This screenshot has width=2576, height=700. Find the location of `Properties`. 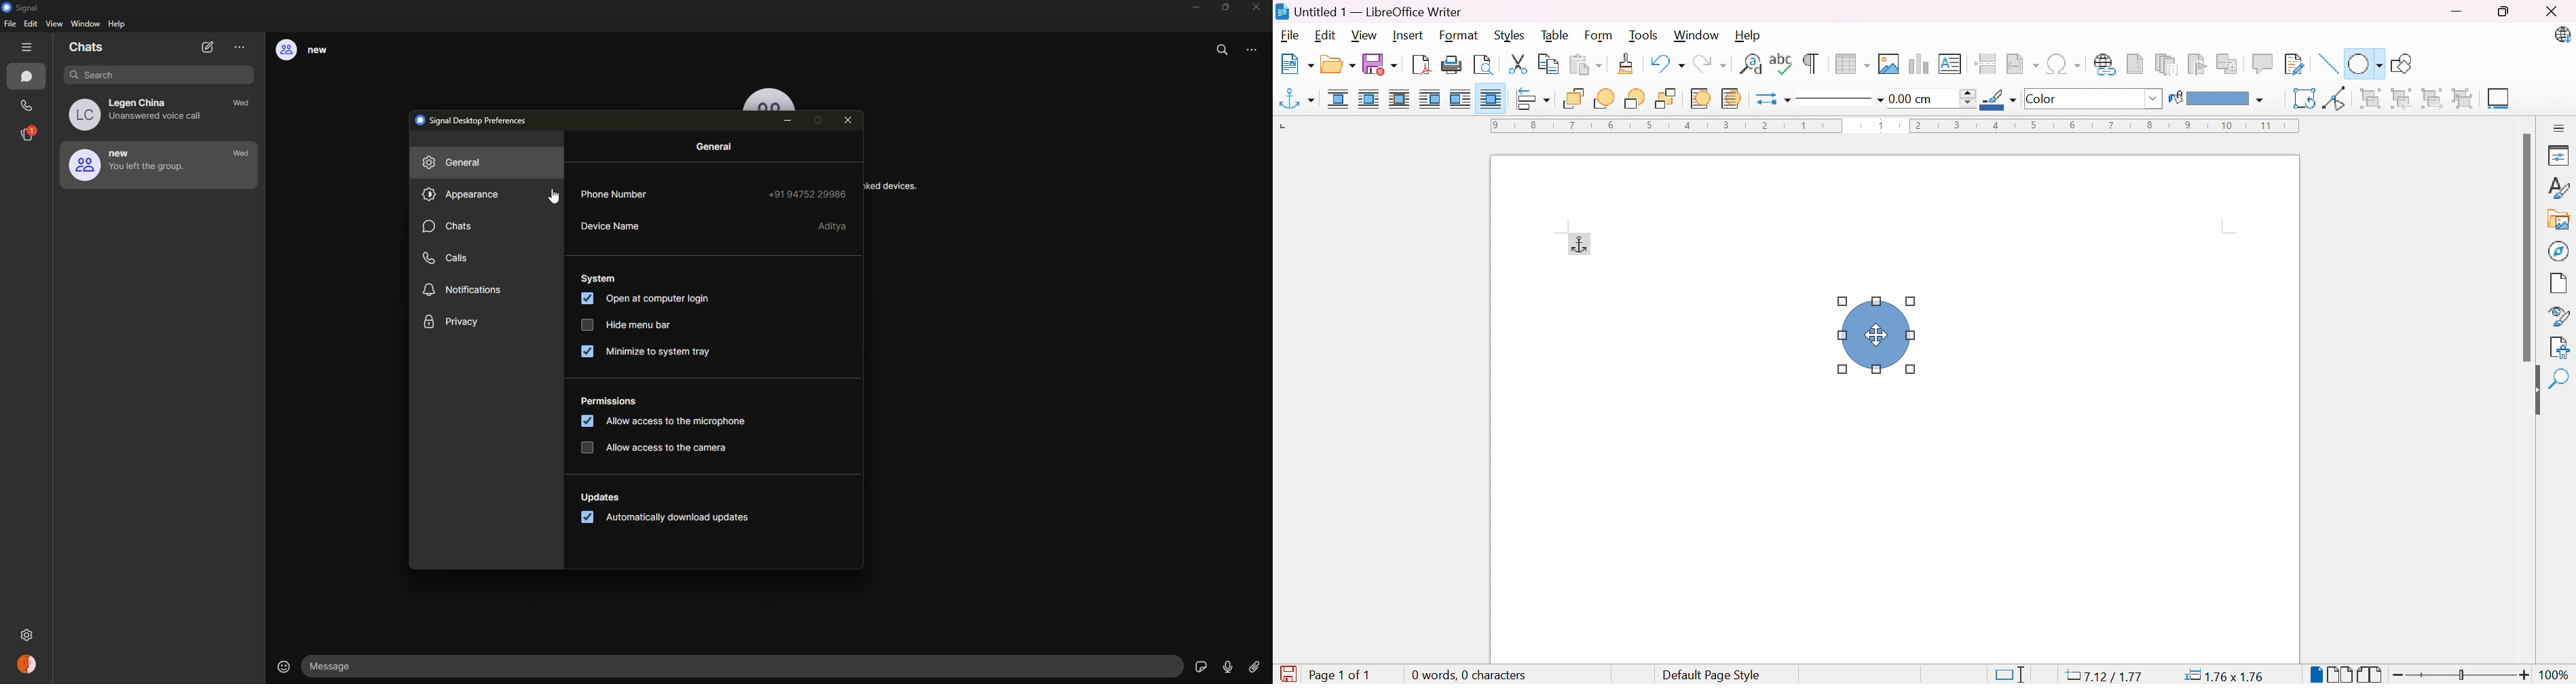

Properties is located at coordinates (2561, 155).